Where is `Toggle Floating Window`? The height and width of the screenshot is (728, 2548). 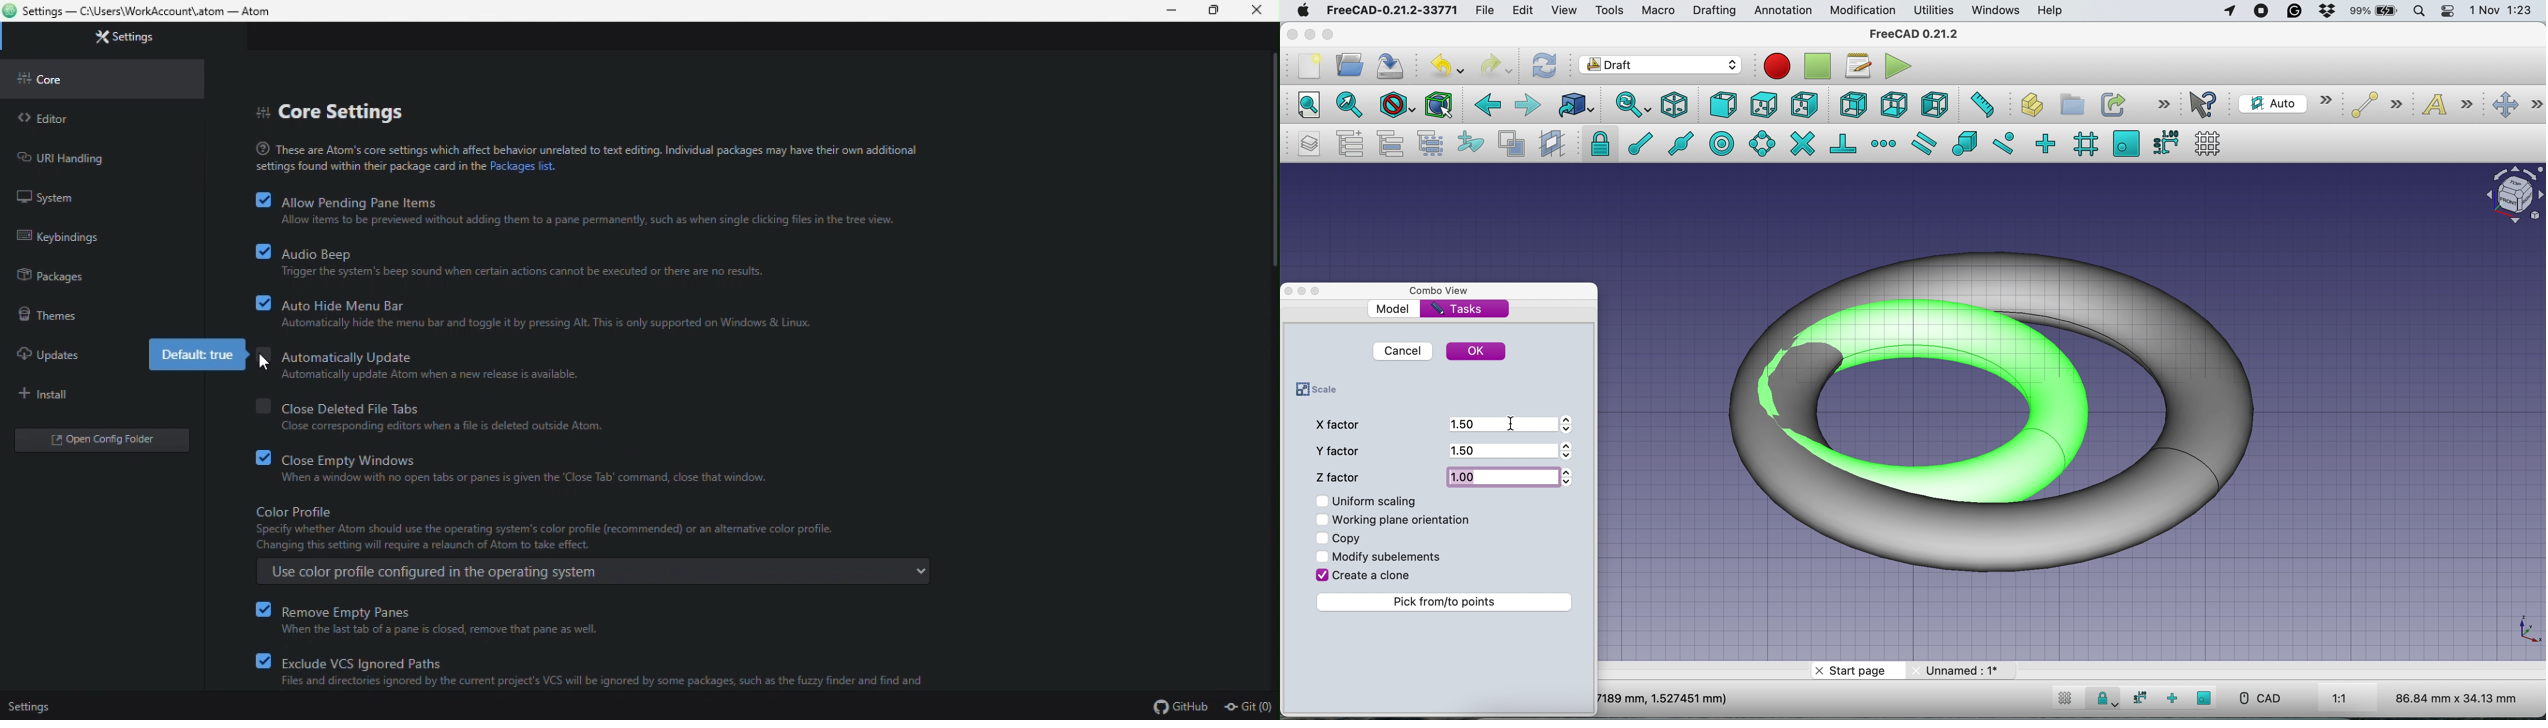
Toggle Floating Window is located at coordinates (1303, 292).